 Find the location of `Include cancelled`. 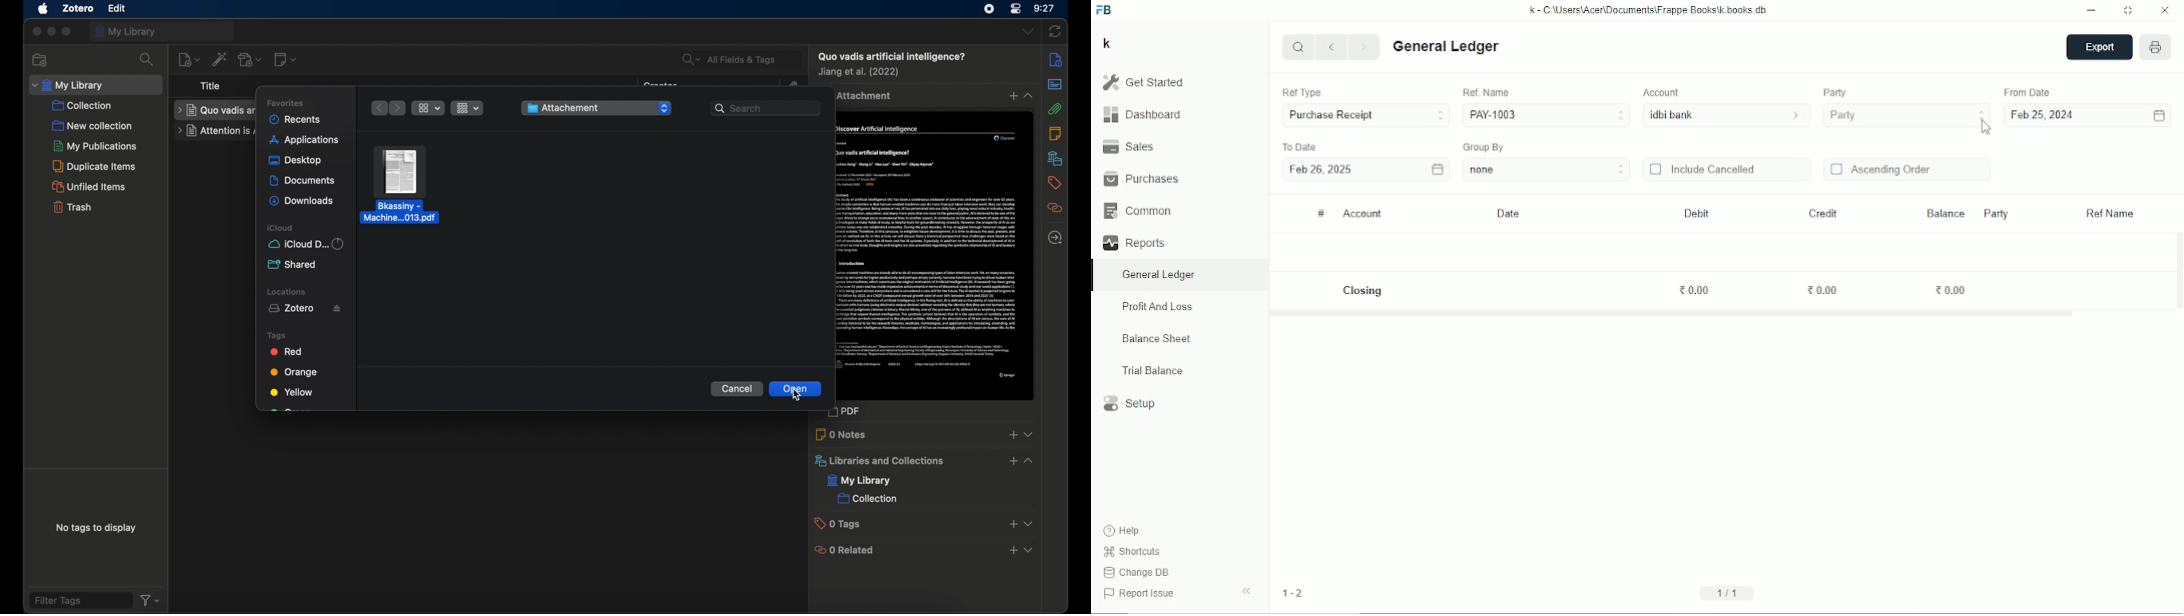

Include cancelled is located at coordinates (1702, 169).